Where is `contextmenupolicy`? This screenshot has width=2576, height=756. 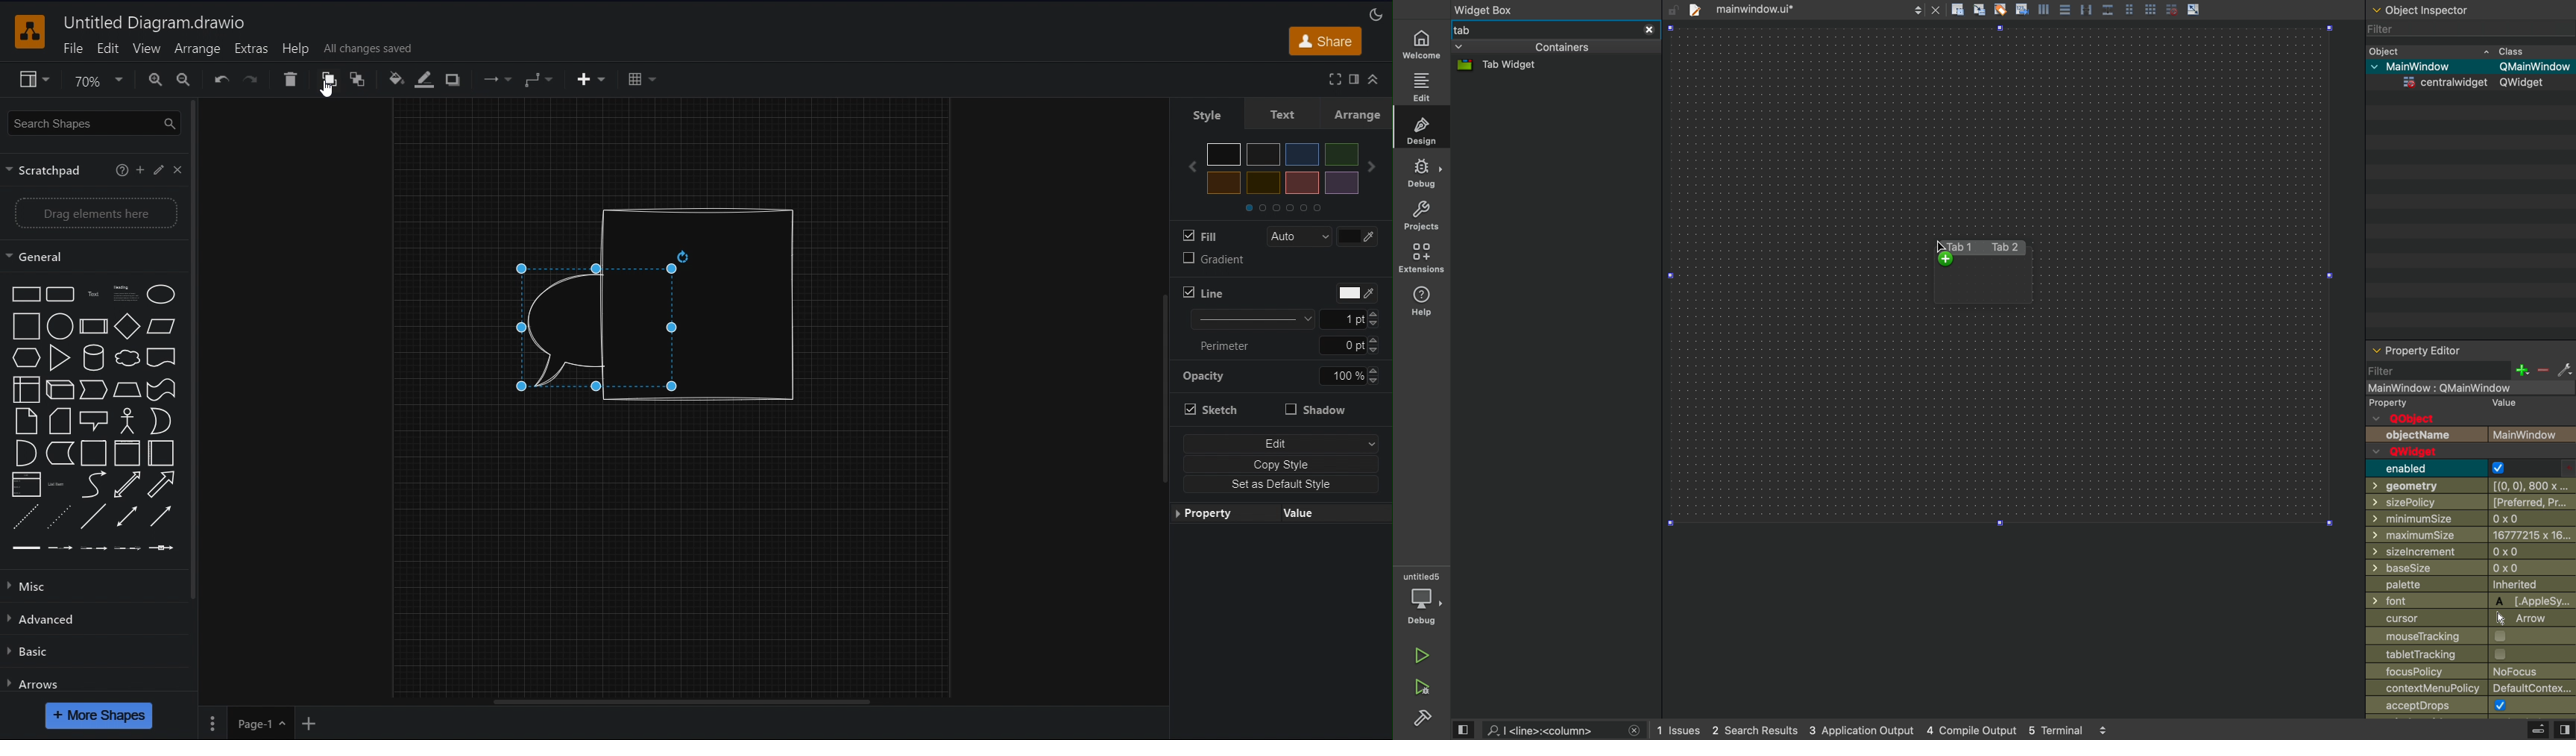
contextmenupolicy is located at coordinates (2474, 690).